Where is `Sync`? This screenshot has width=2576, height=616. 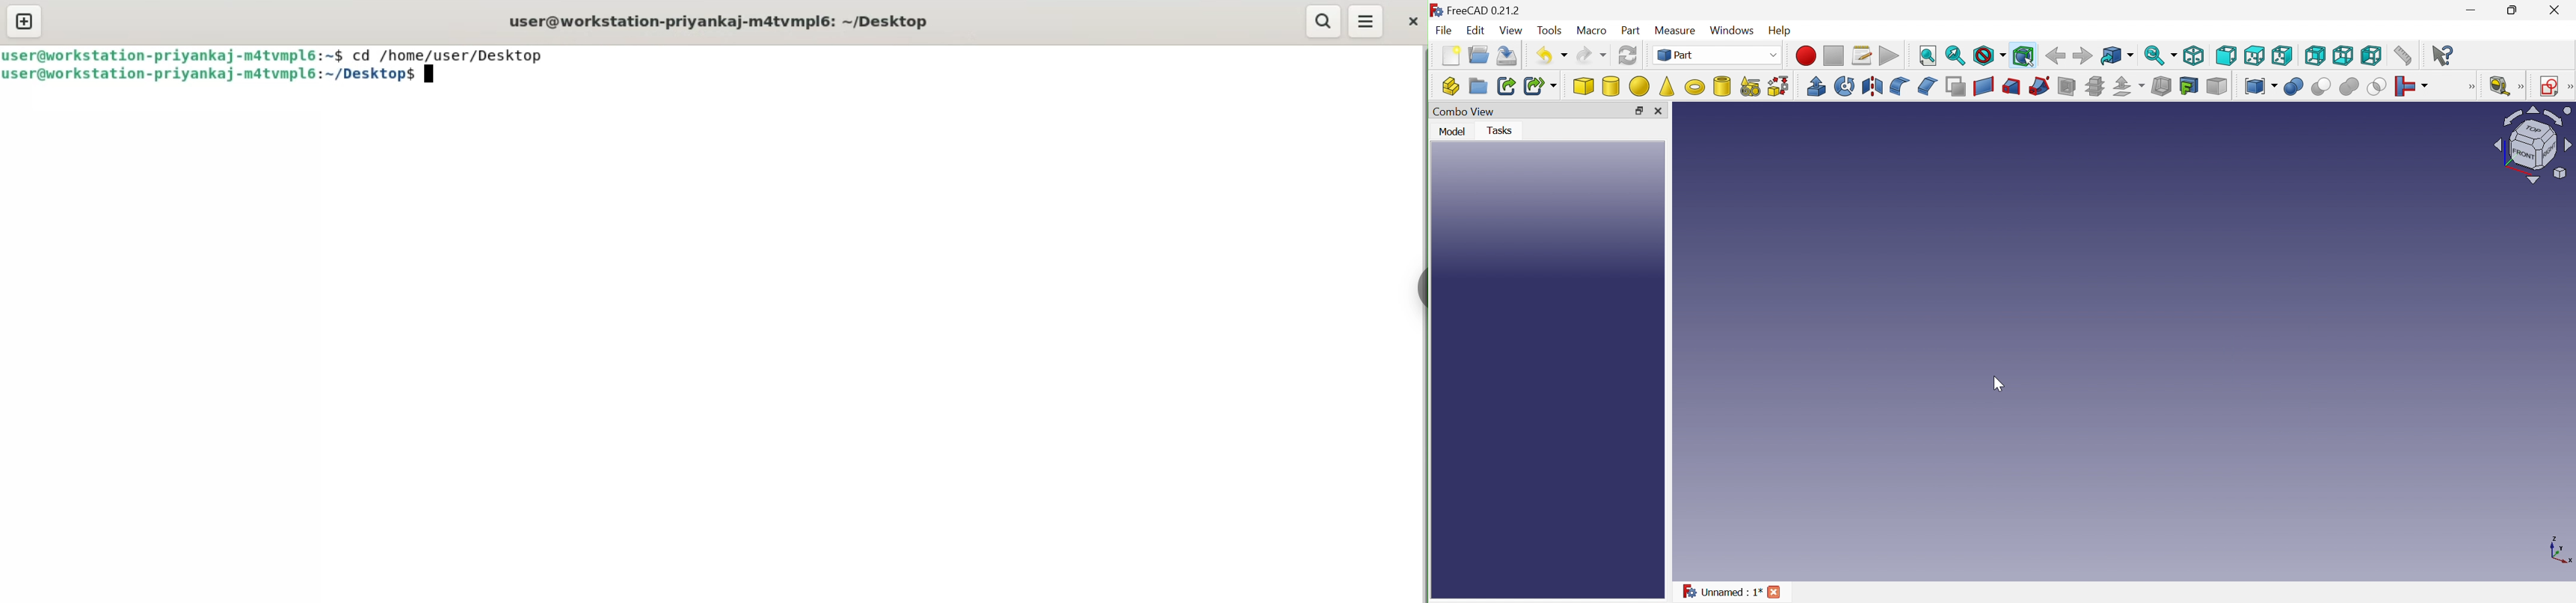
Sync is located at coordinates (2162, 55).